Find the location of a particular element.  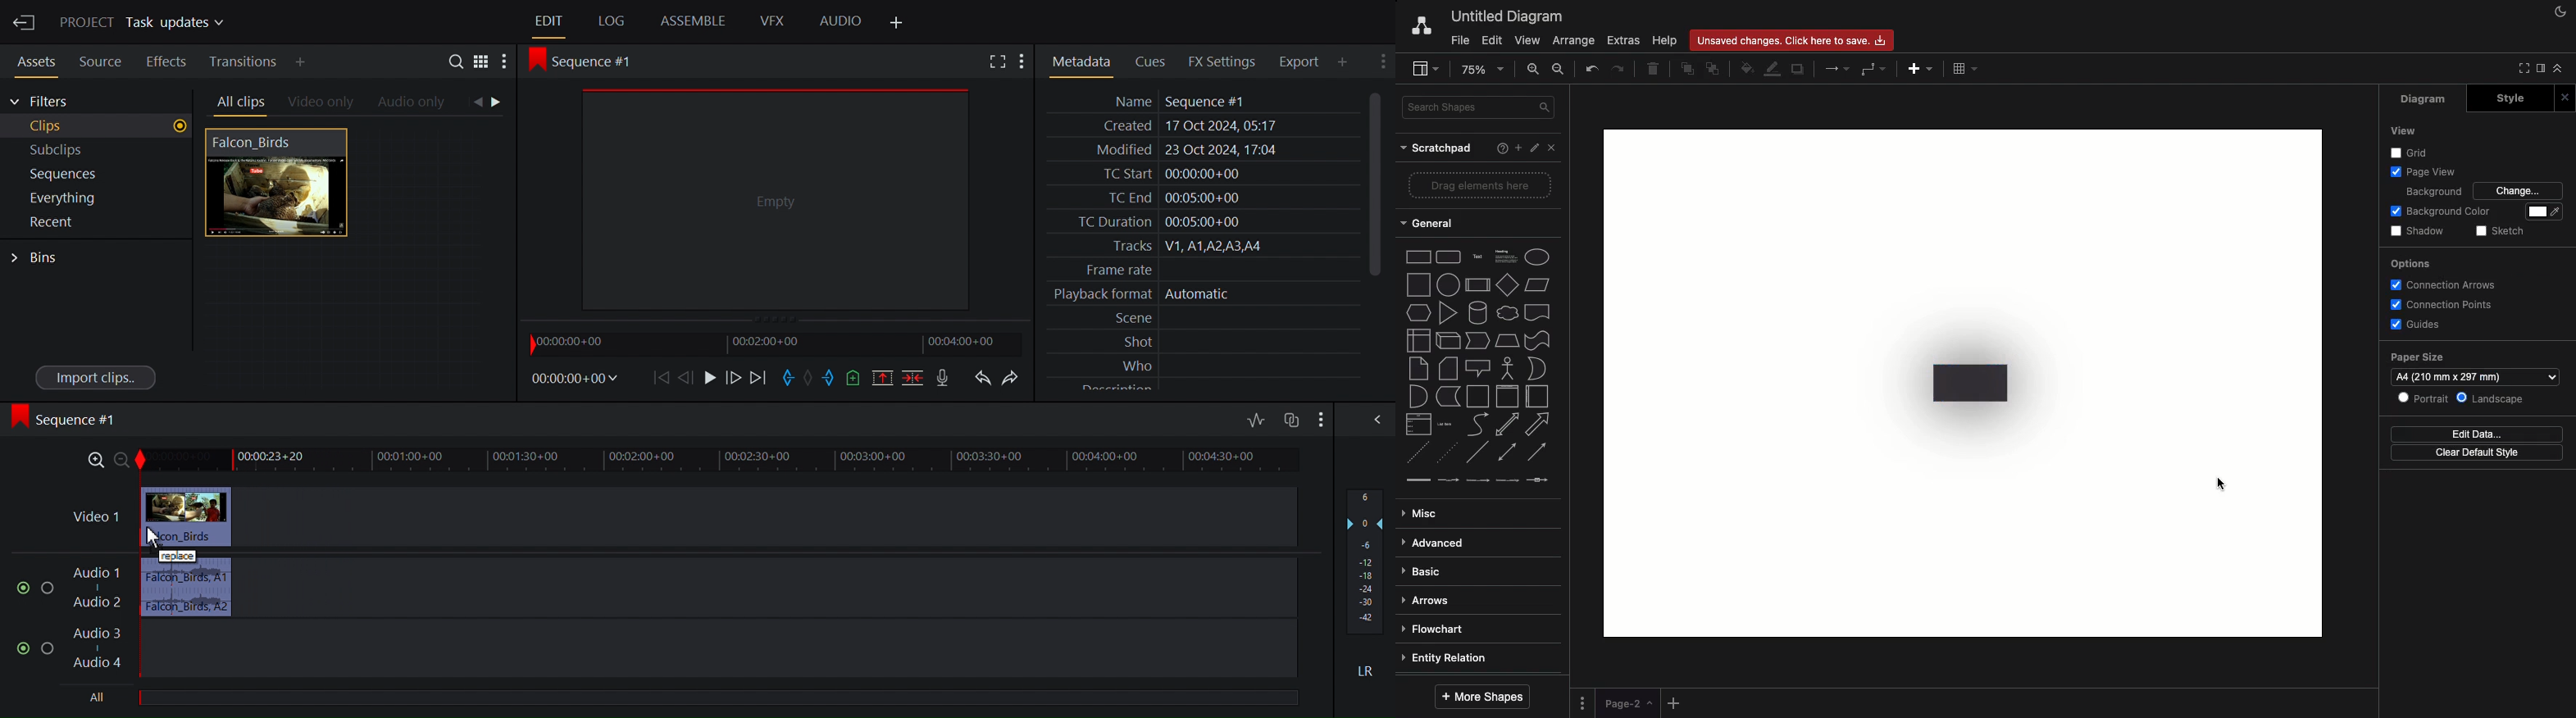

dotted line is located at coordinates (1447, 453).